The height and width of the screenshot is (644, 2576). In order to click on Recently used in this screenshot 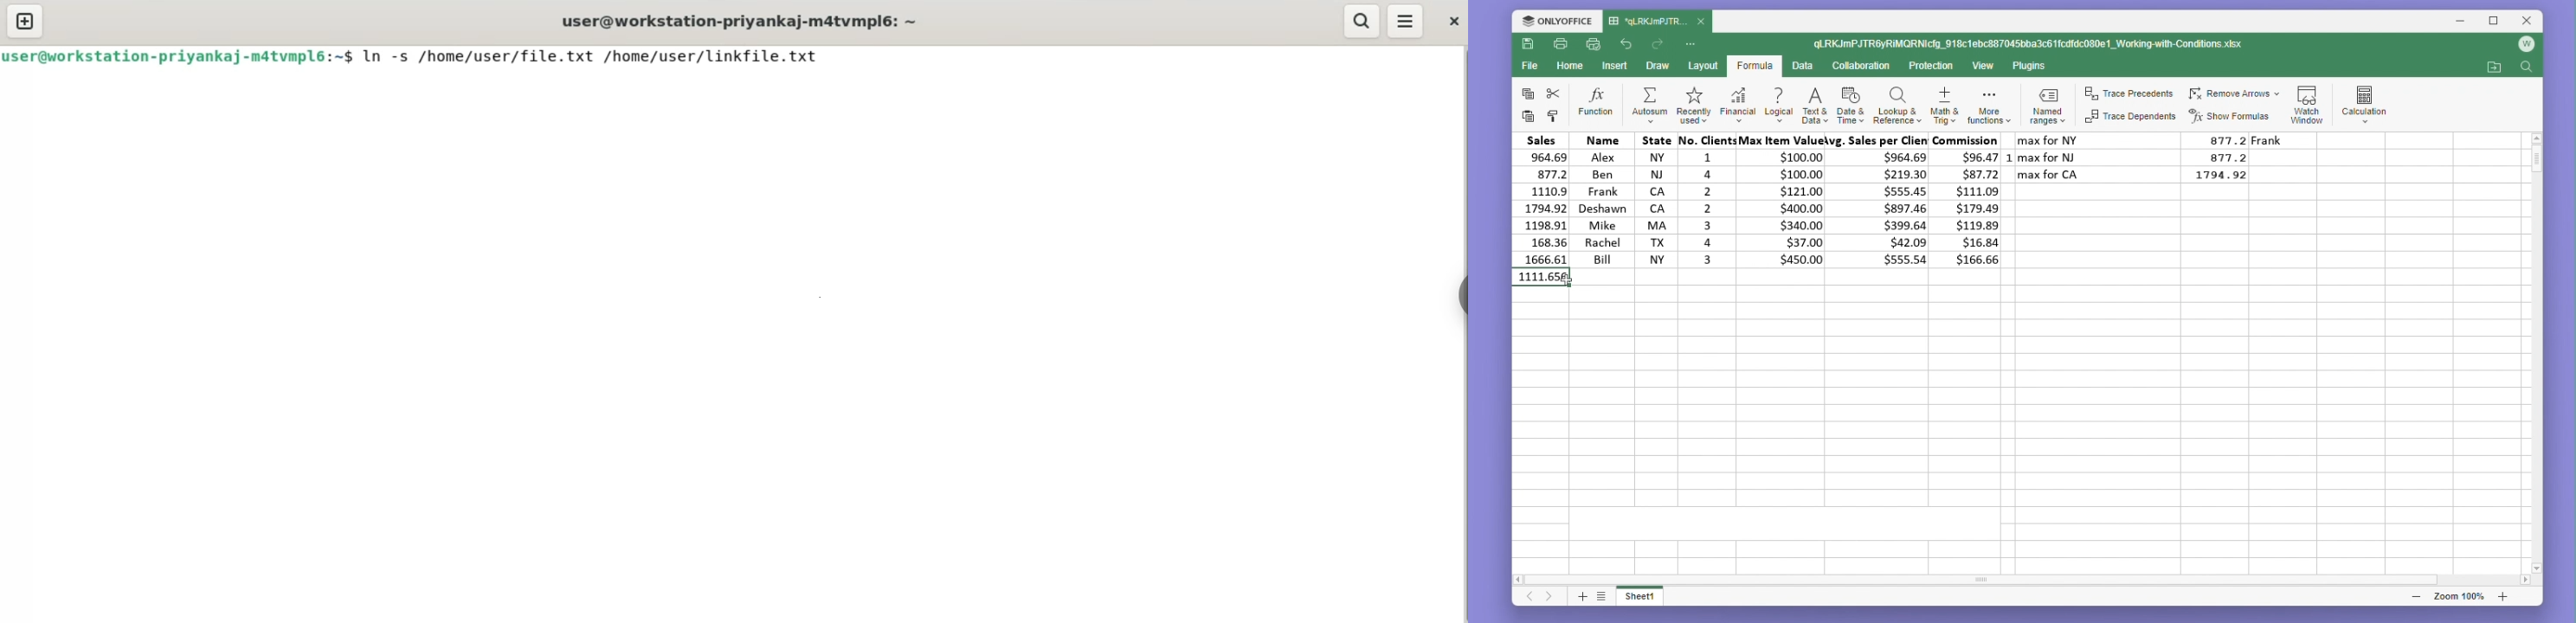, I will do `click(1691, 104)`.